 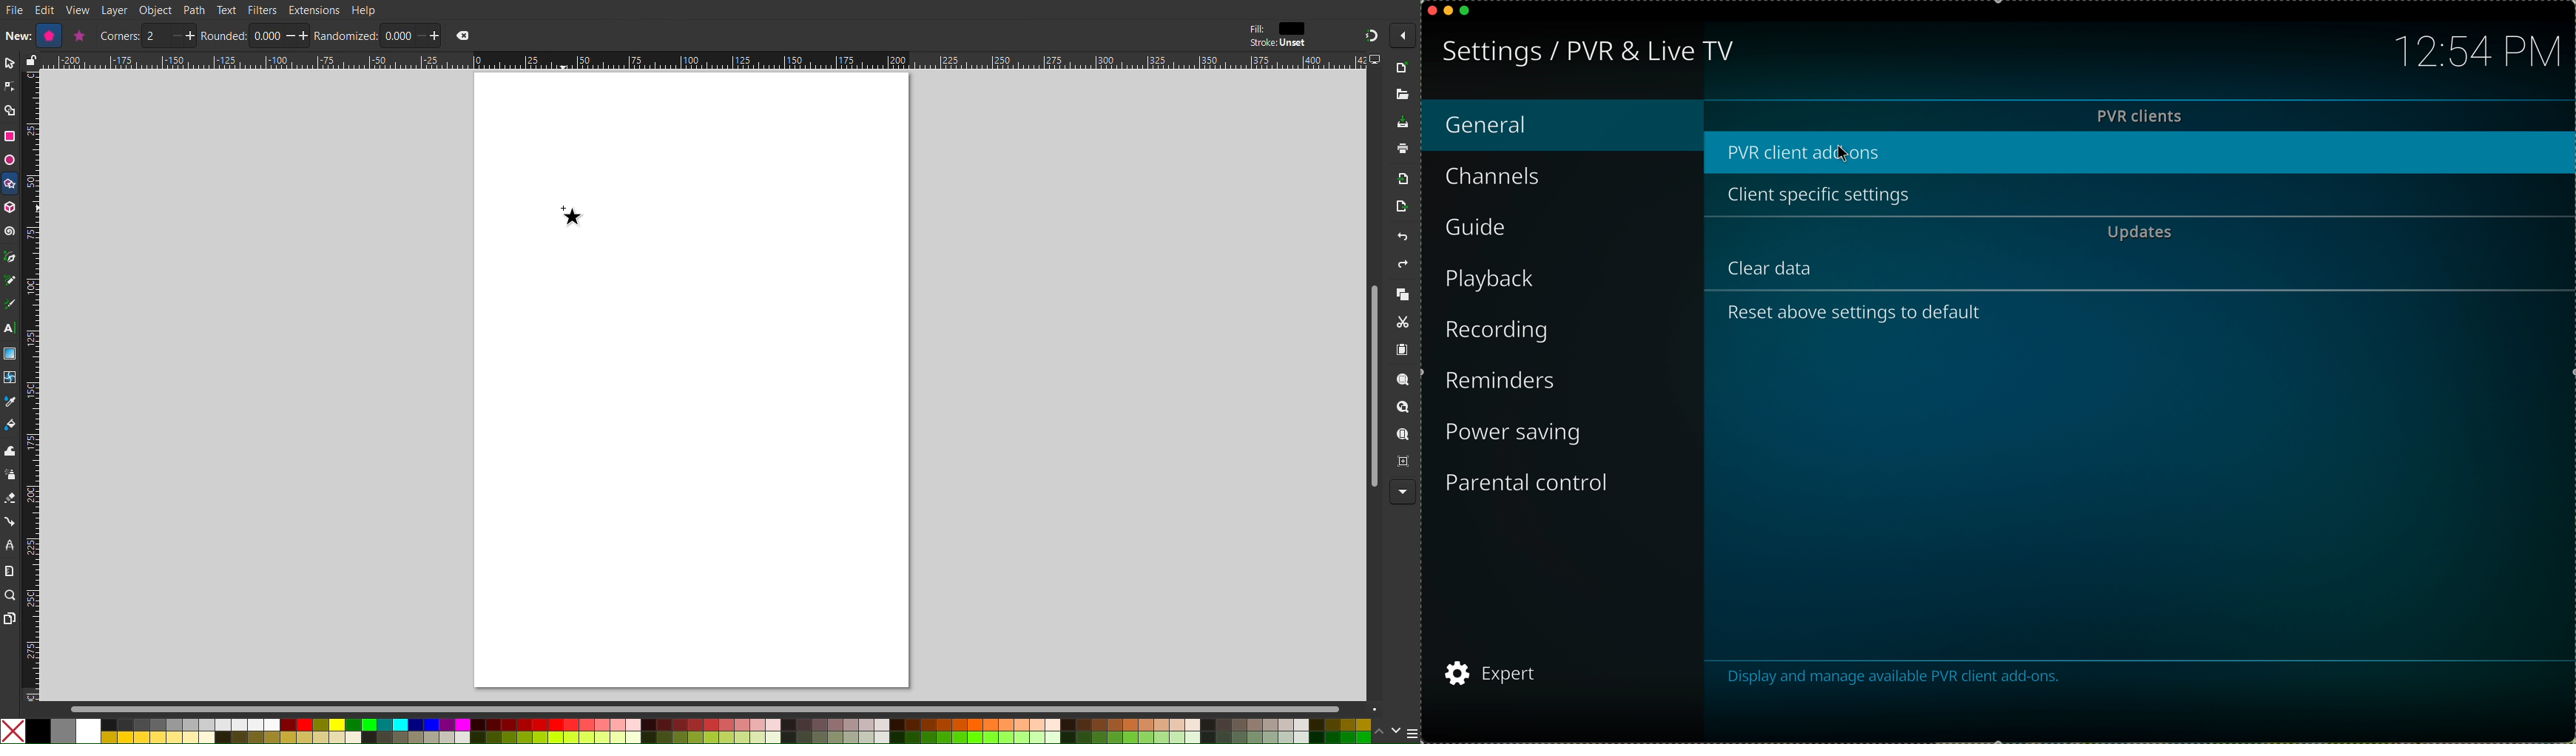 What do you see at coordinates (10, 354) in the screenshot?
I see `Gradient Tool` at bounding box center [10, 354].